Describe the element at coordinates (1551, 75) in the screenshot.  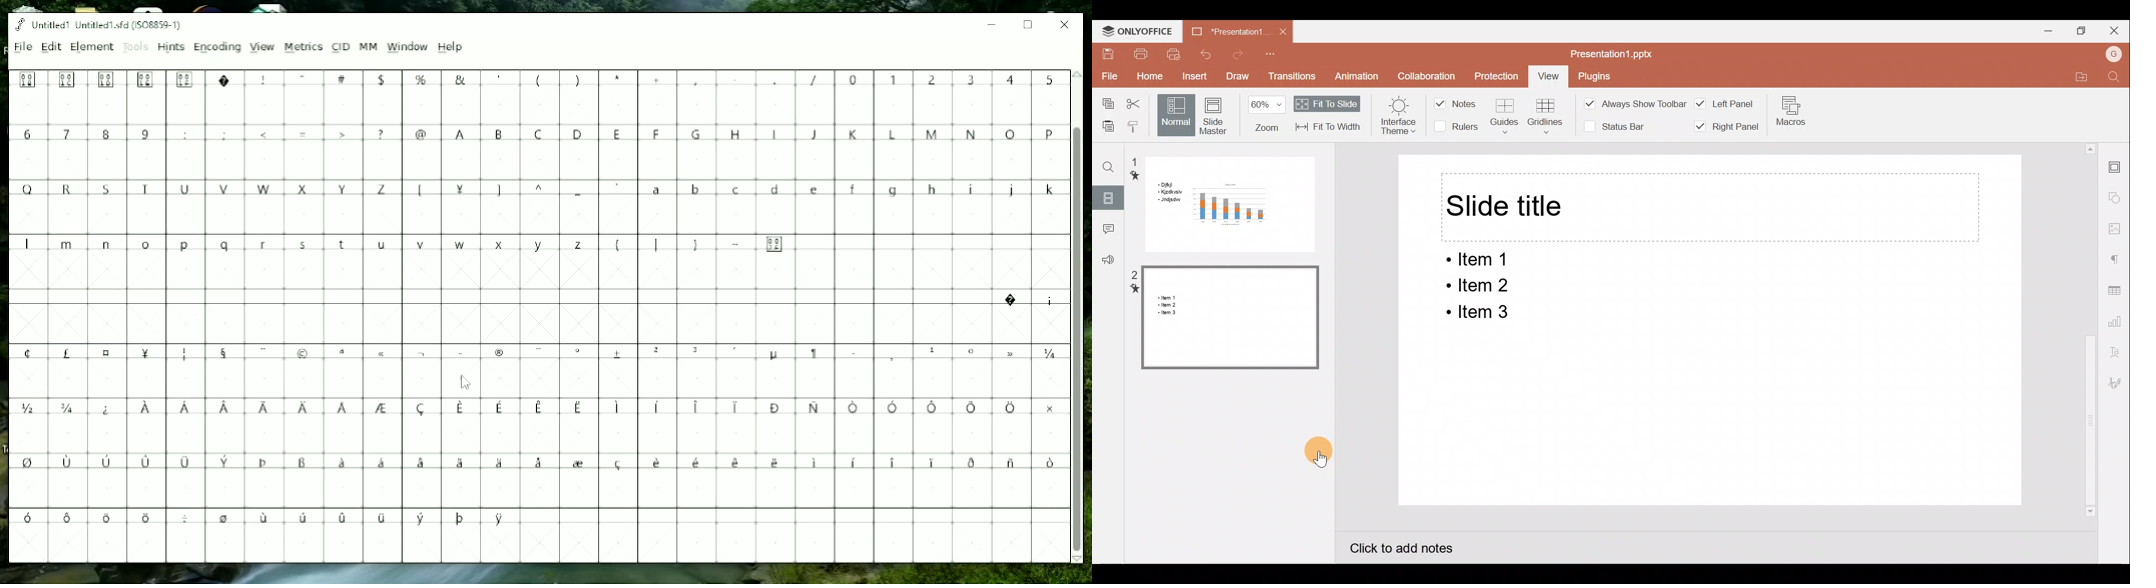
I see `View` at that location.